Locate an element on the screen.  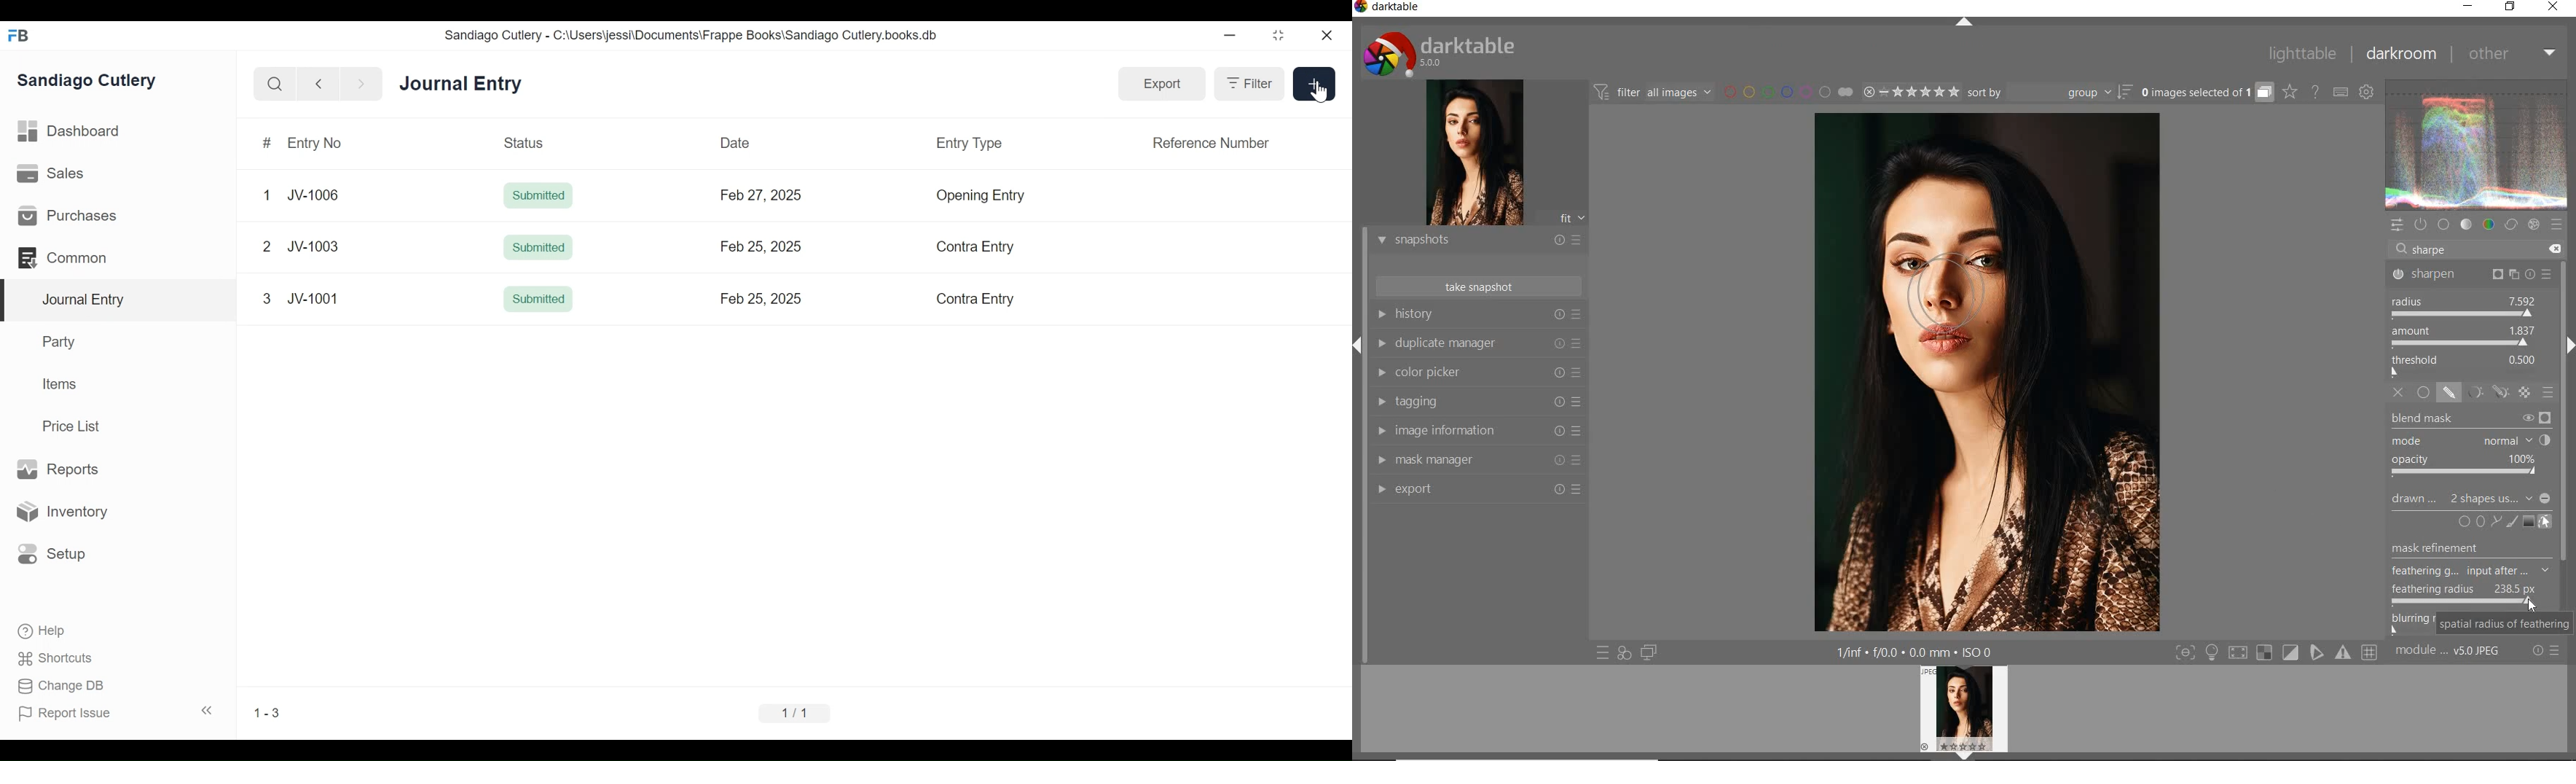
cursor is located at coordinates (1320, 92).